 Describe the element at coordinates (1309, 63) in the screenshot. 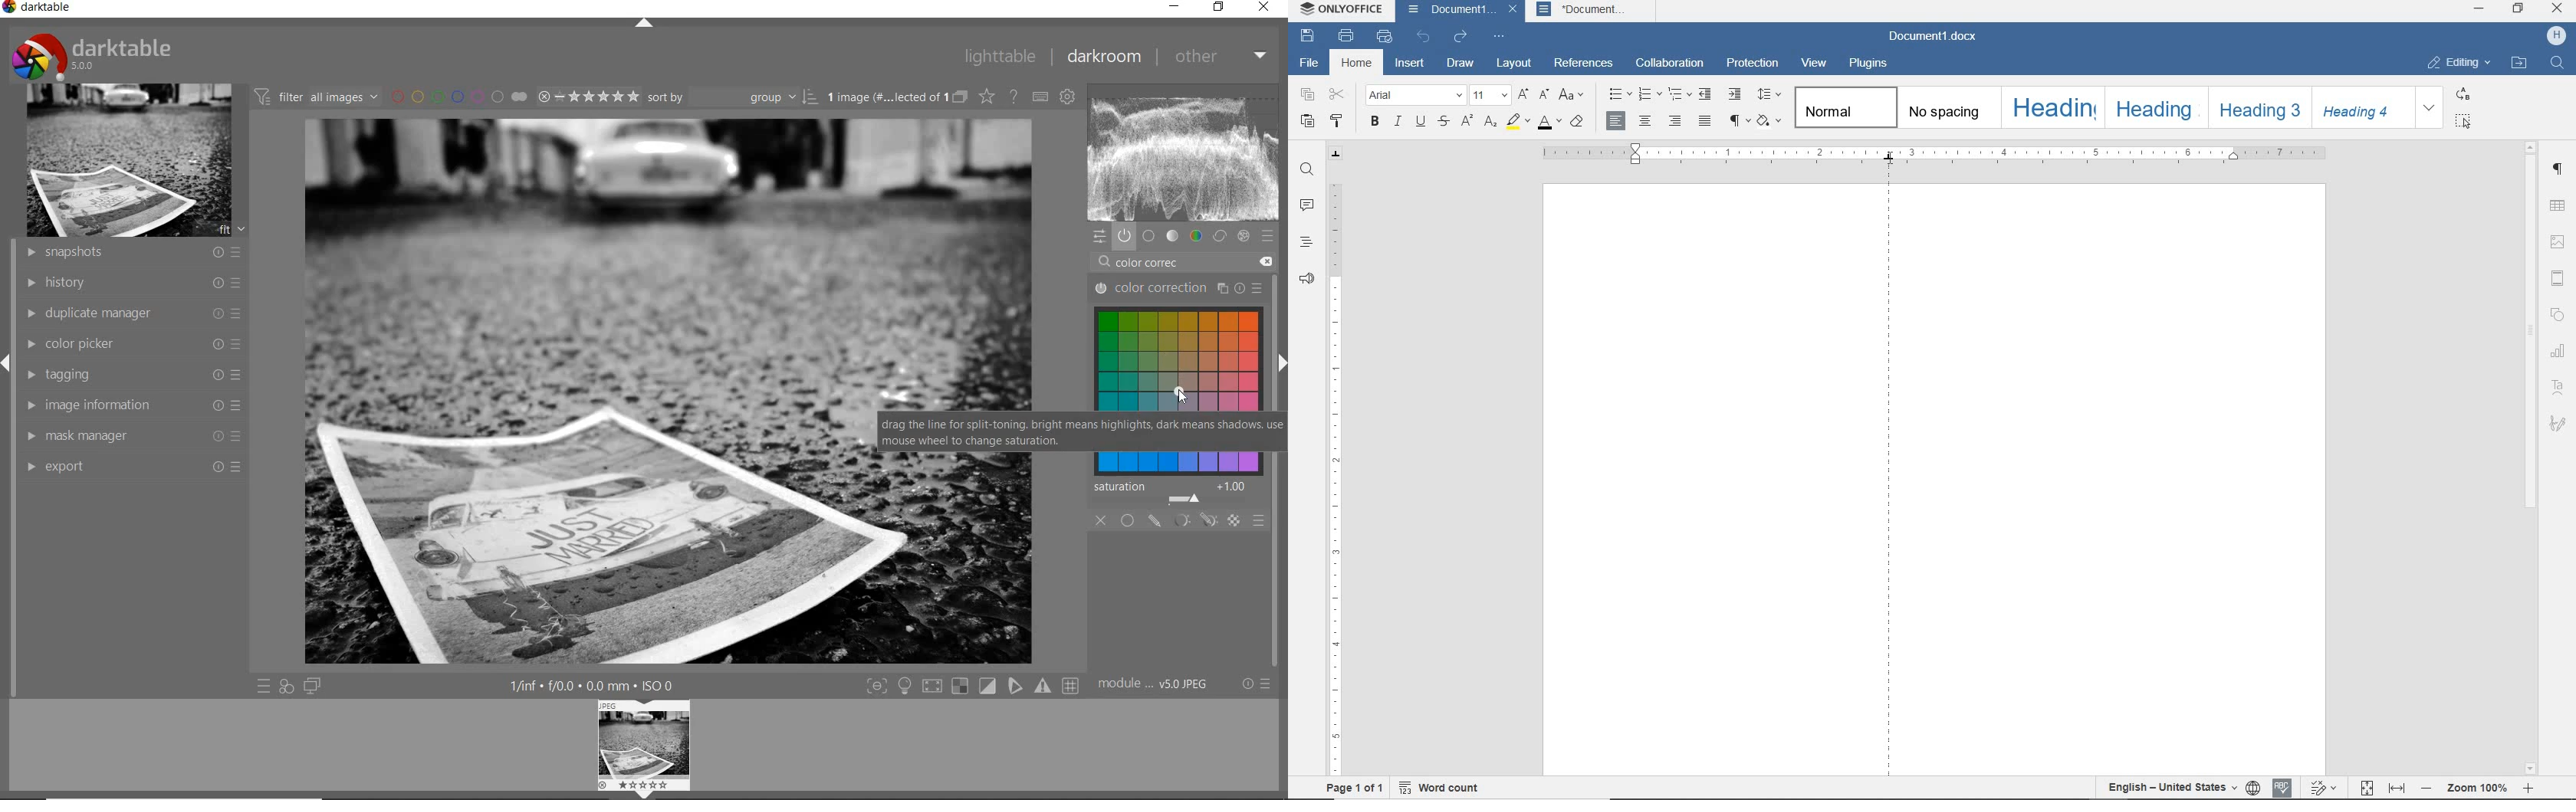

I see `FILE` at that location.